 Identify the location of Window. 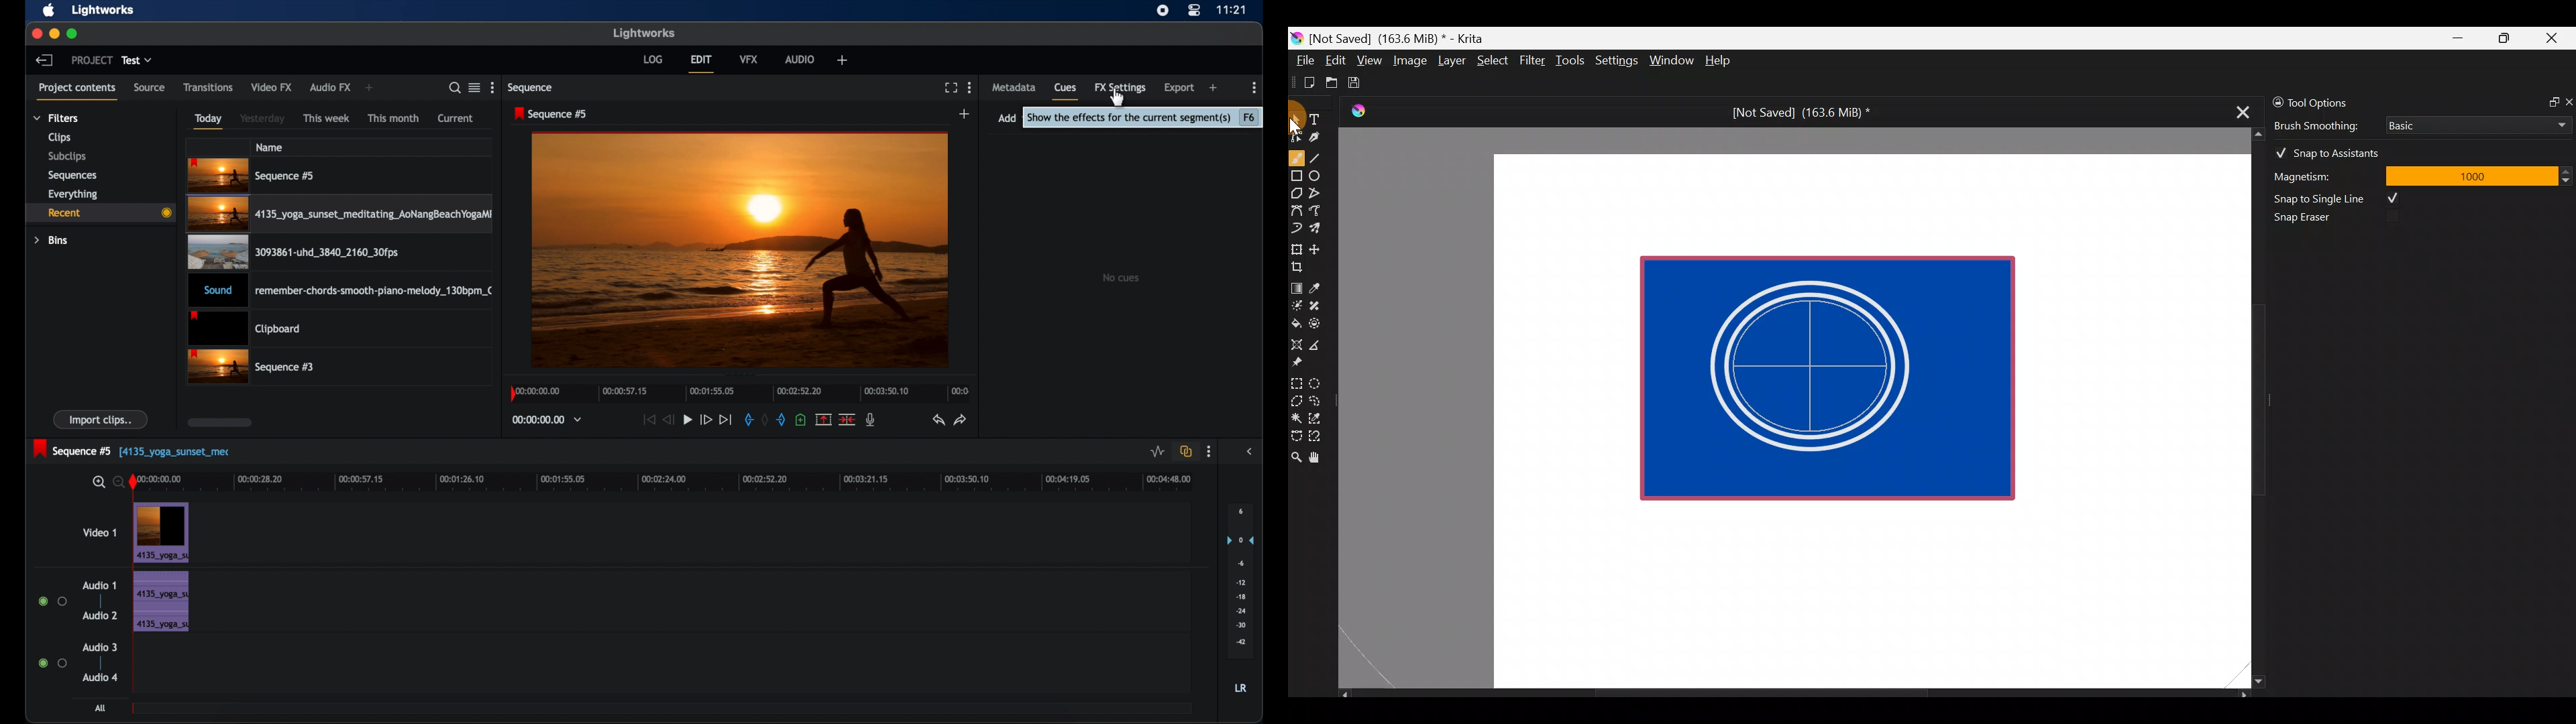
(1671, 62).